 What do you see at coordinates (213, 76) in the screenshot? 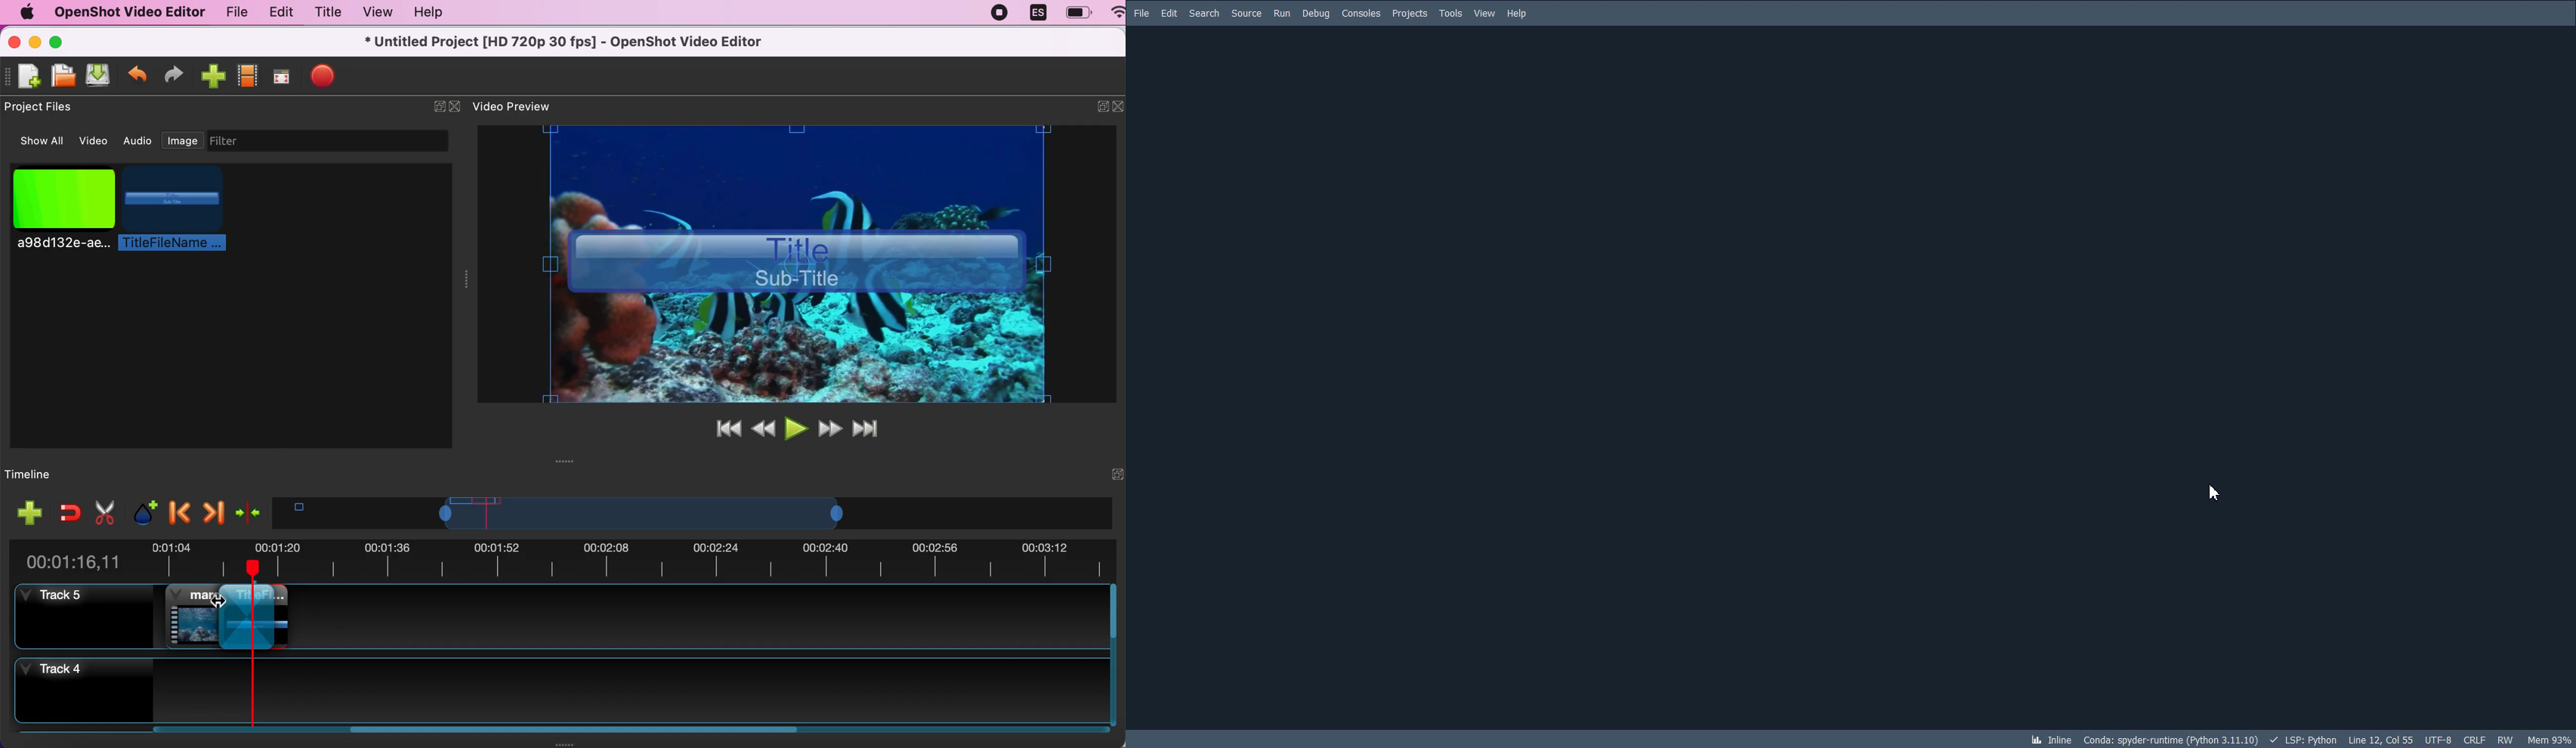
I see `import file` at bounding box center [213, 76].